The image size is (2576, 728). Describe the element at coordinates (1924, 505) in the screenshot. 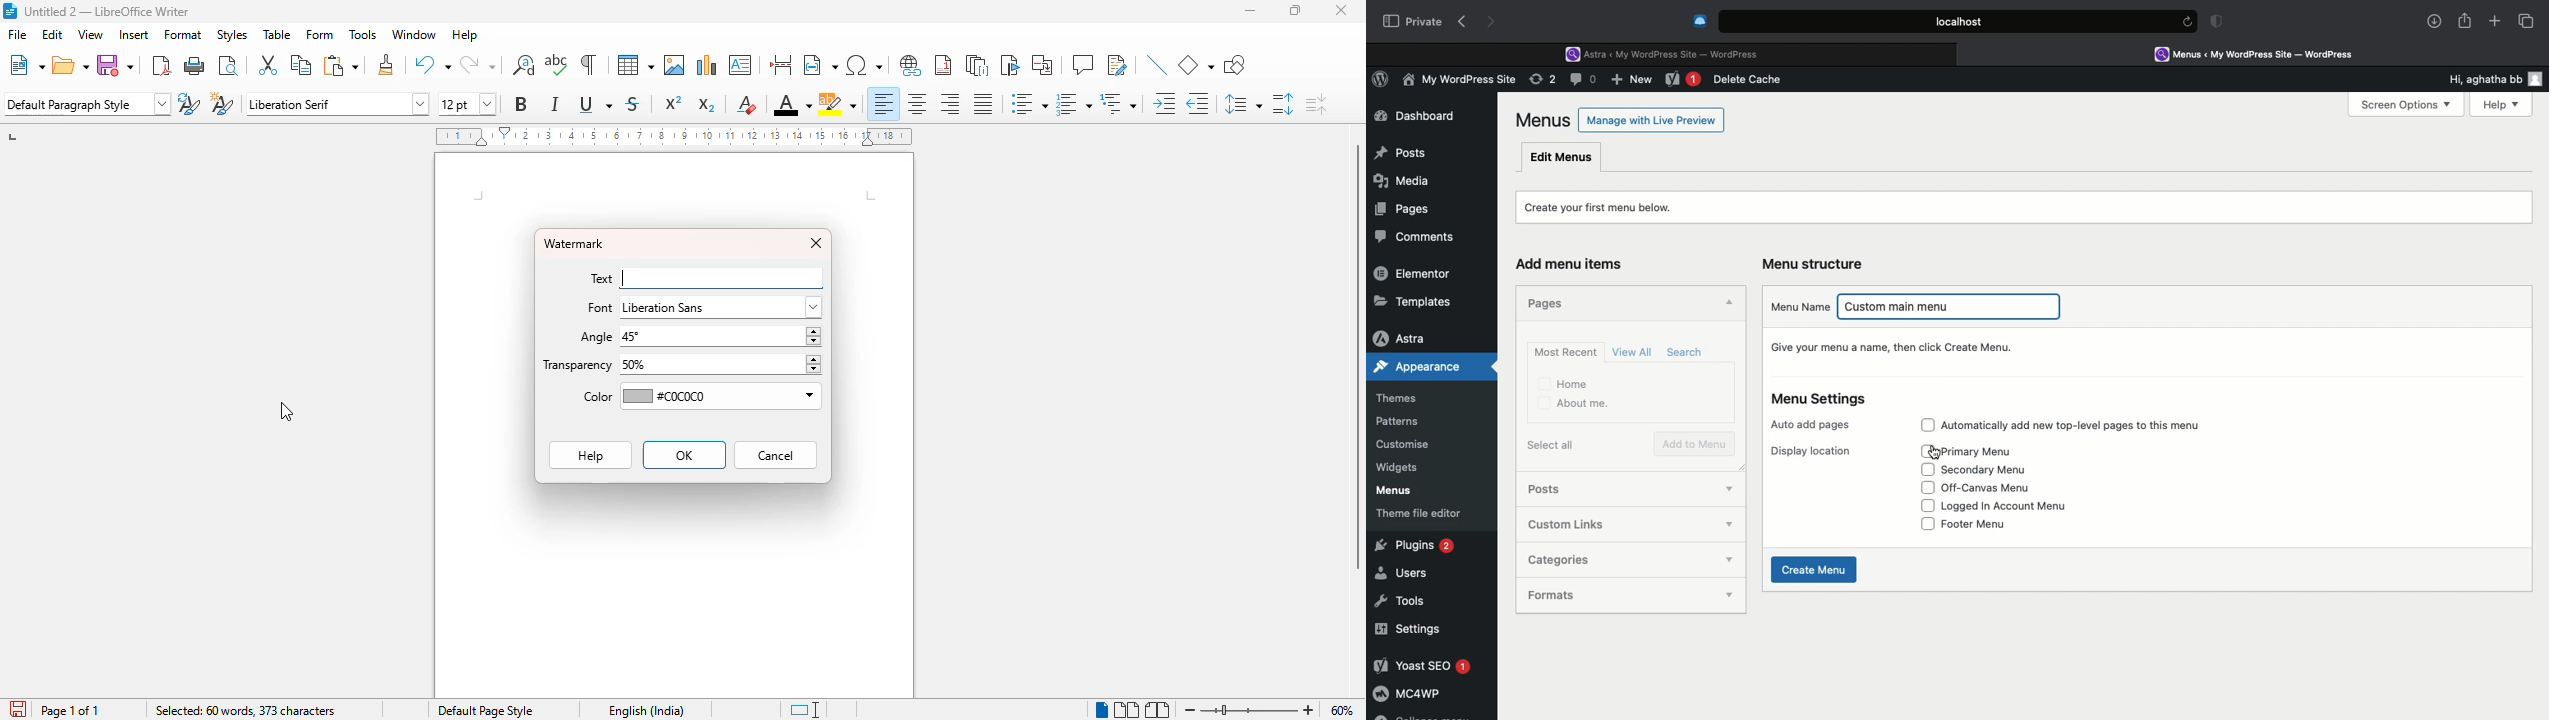

I see `Check box` at that location.